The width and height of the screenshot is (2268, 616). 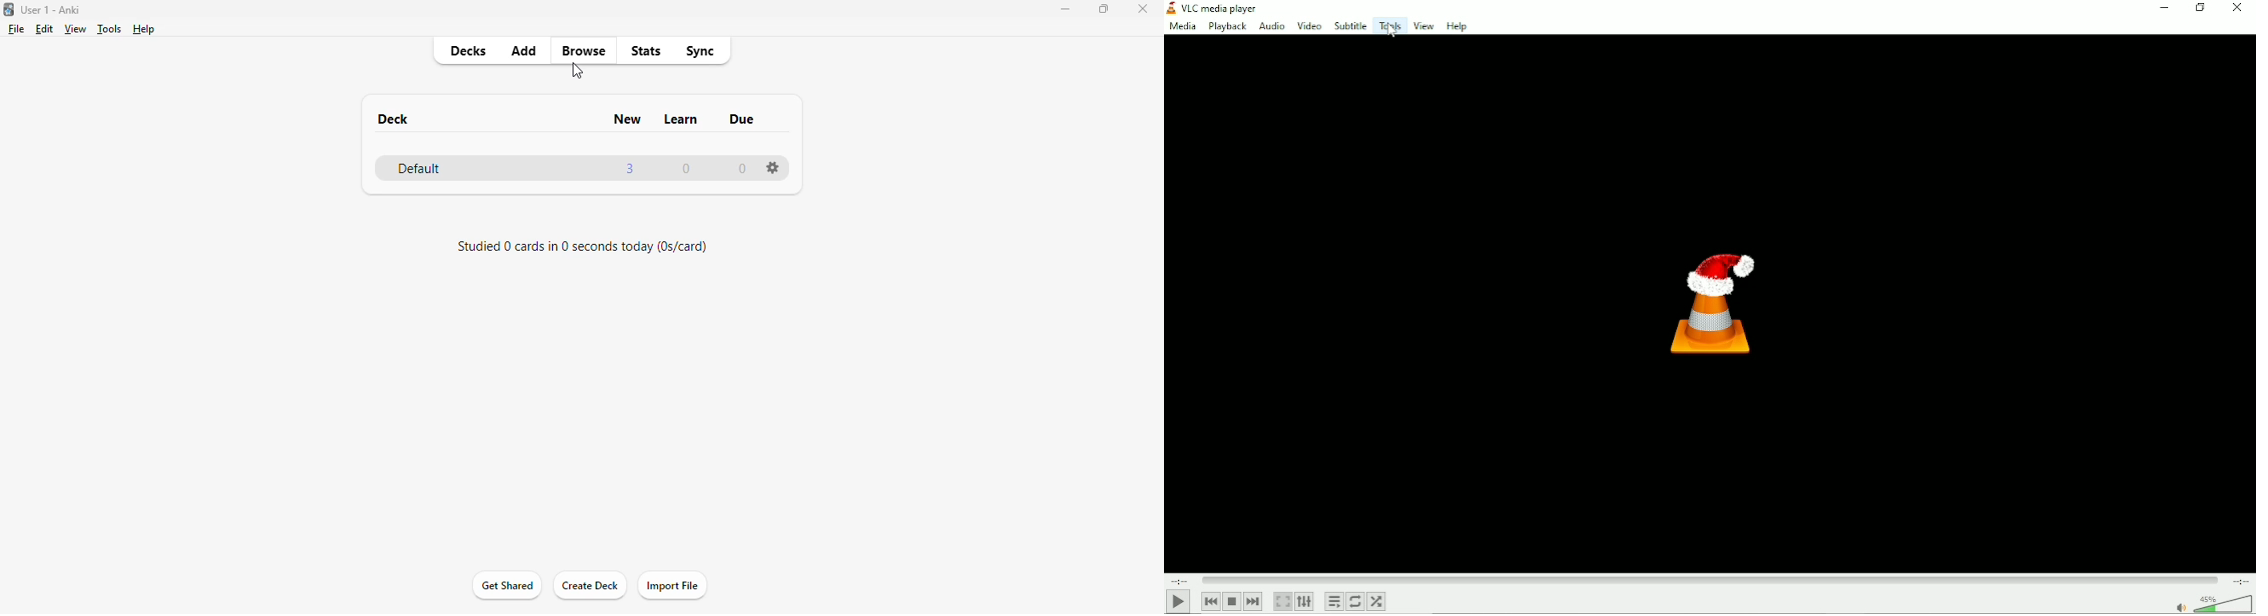 I want to click on learn, so click(x=681, y=119).